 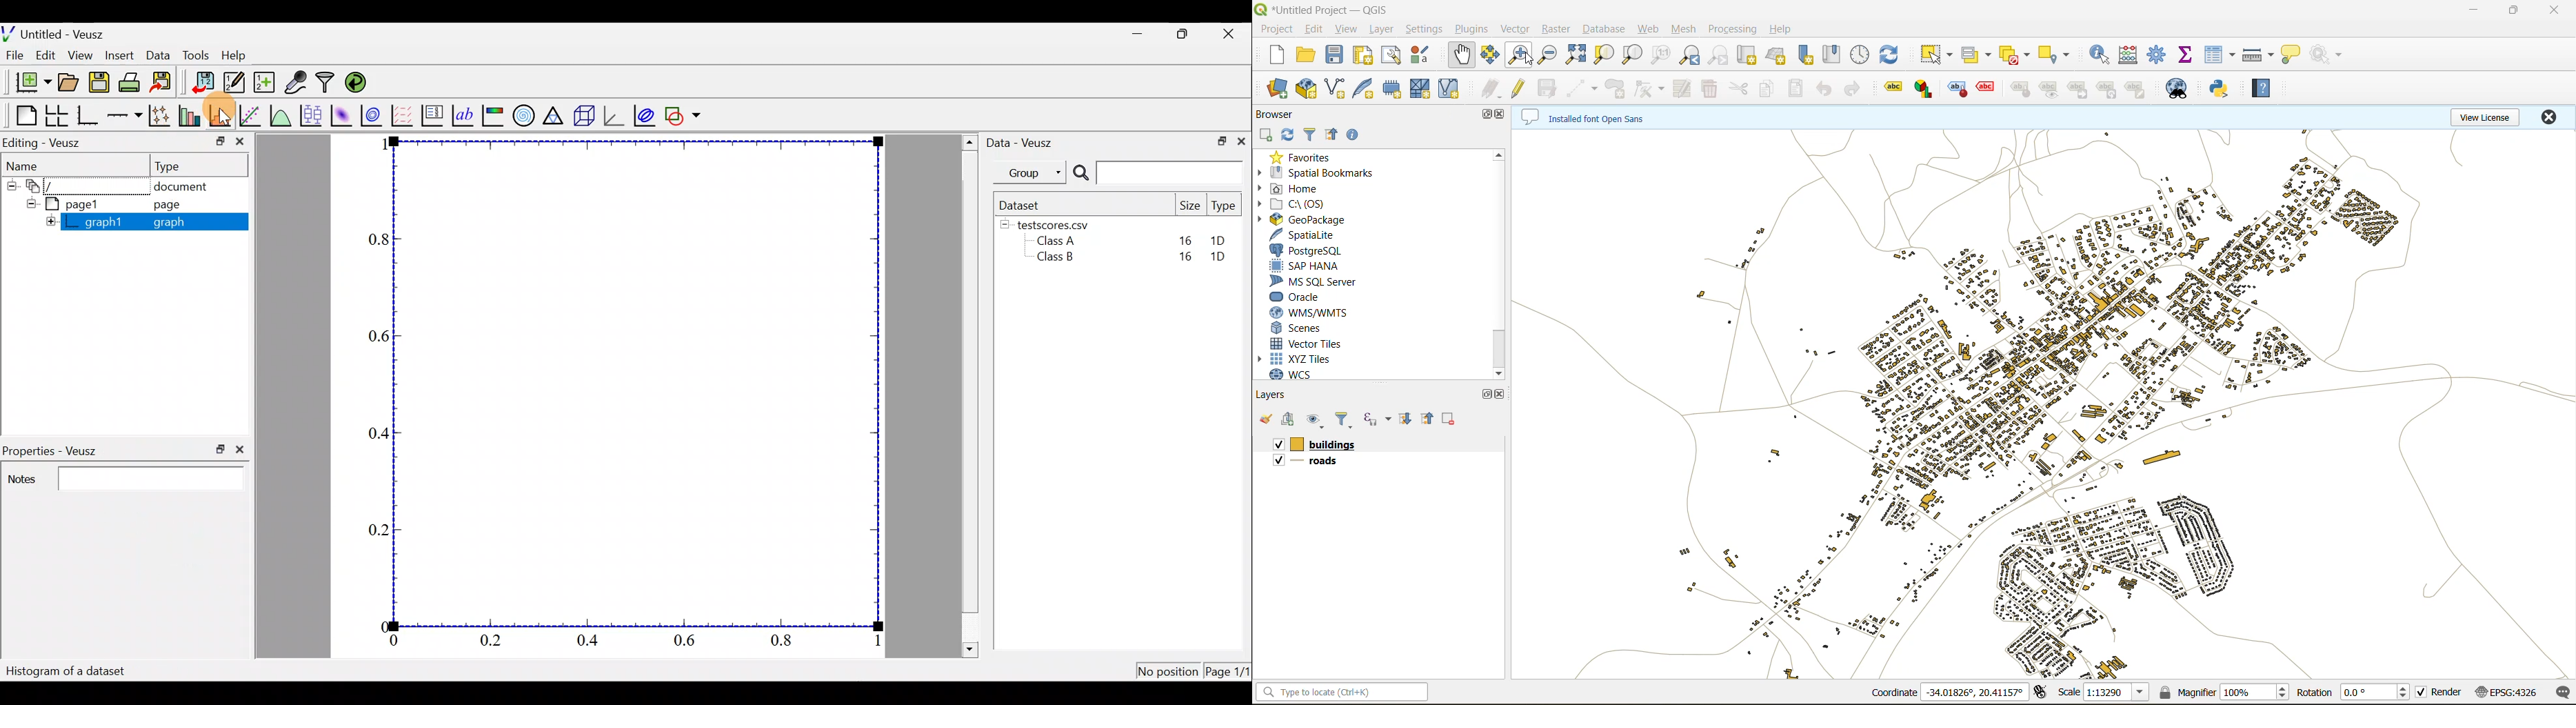 What do you see at coordinates (1005, 225) in the screenshot?
I see `hide` at bounding box center [1005, 225].